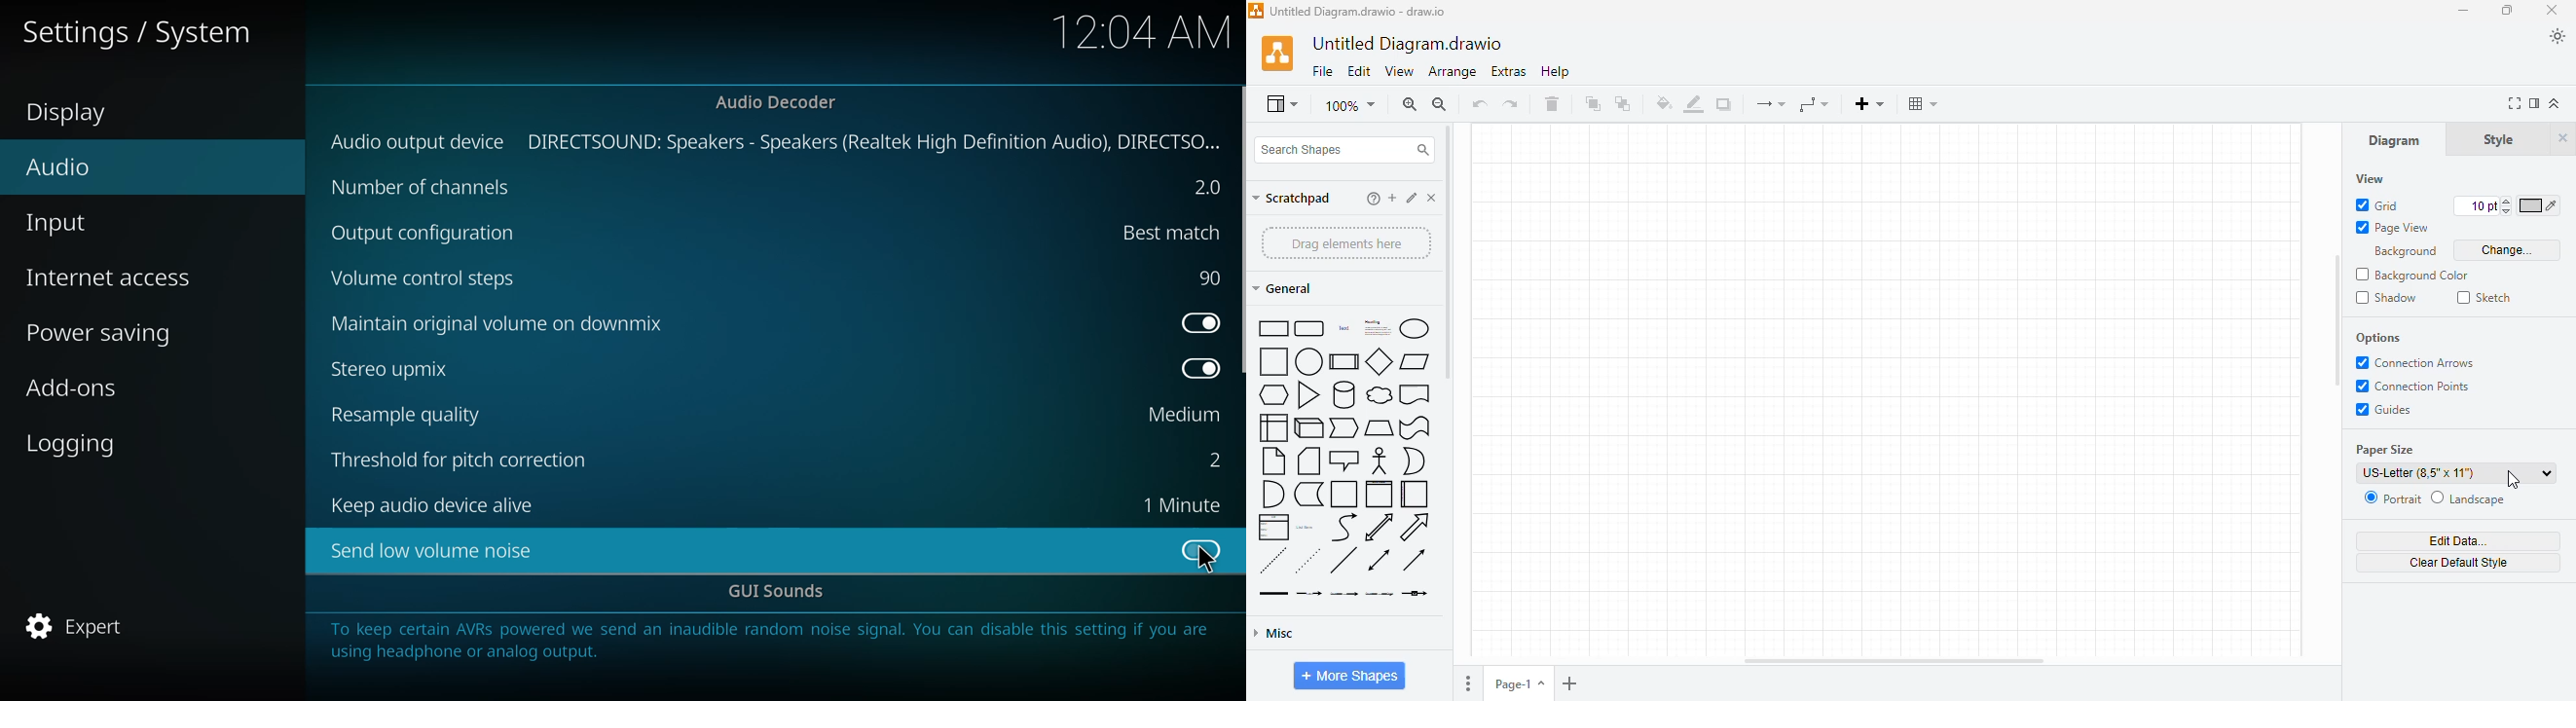 Image resolution: width=2576 pixels, height=728 pixels. I want to click on bidirectional connector, so click(1379, 560).